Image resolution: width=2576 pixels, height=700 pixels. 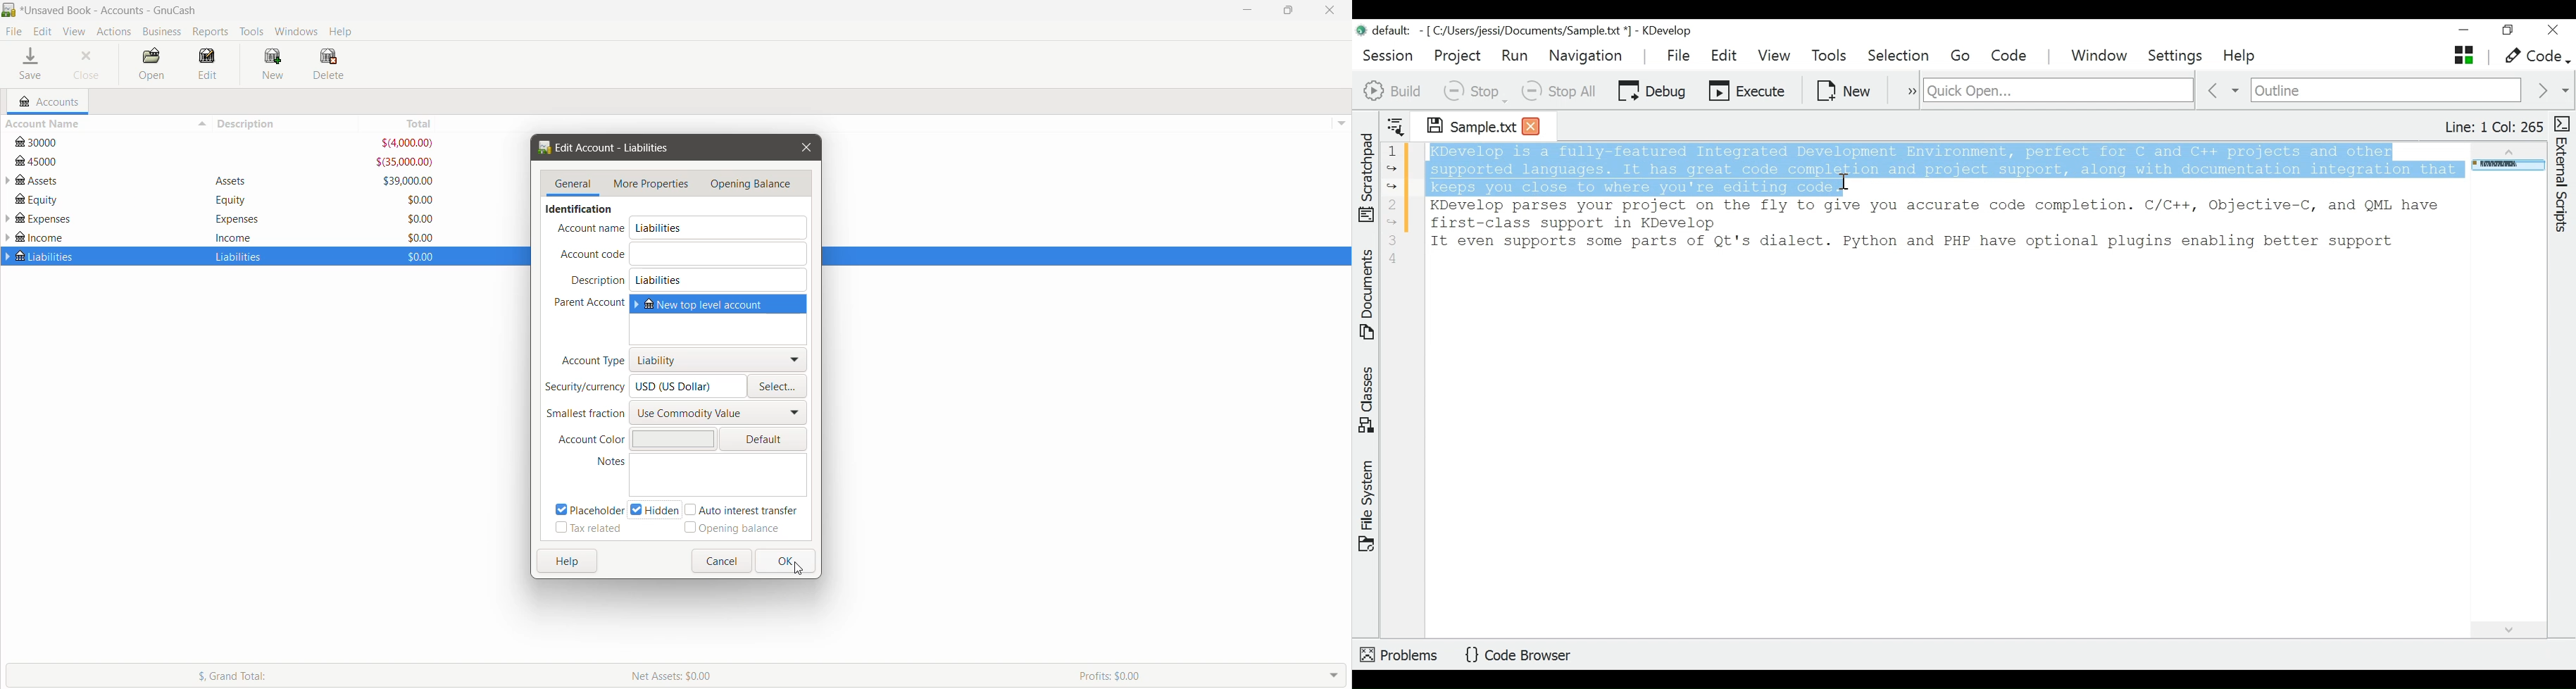 I want to click on Restore, so click(x=2507, y=32).